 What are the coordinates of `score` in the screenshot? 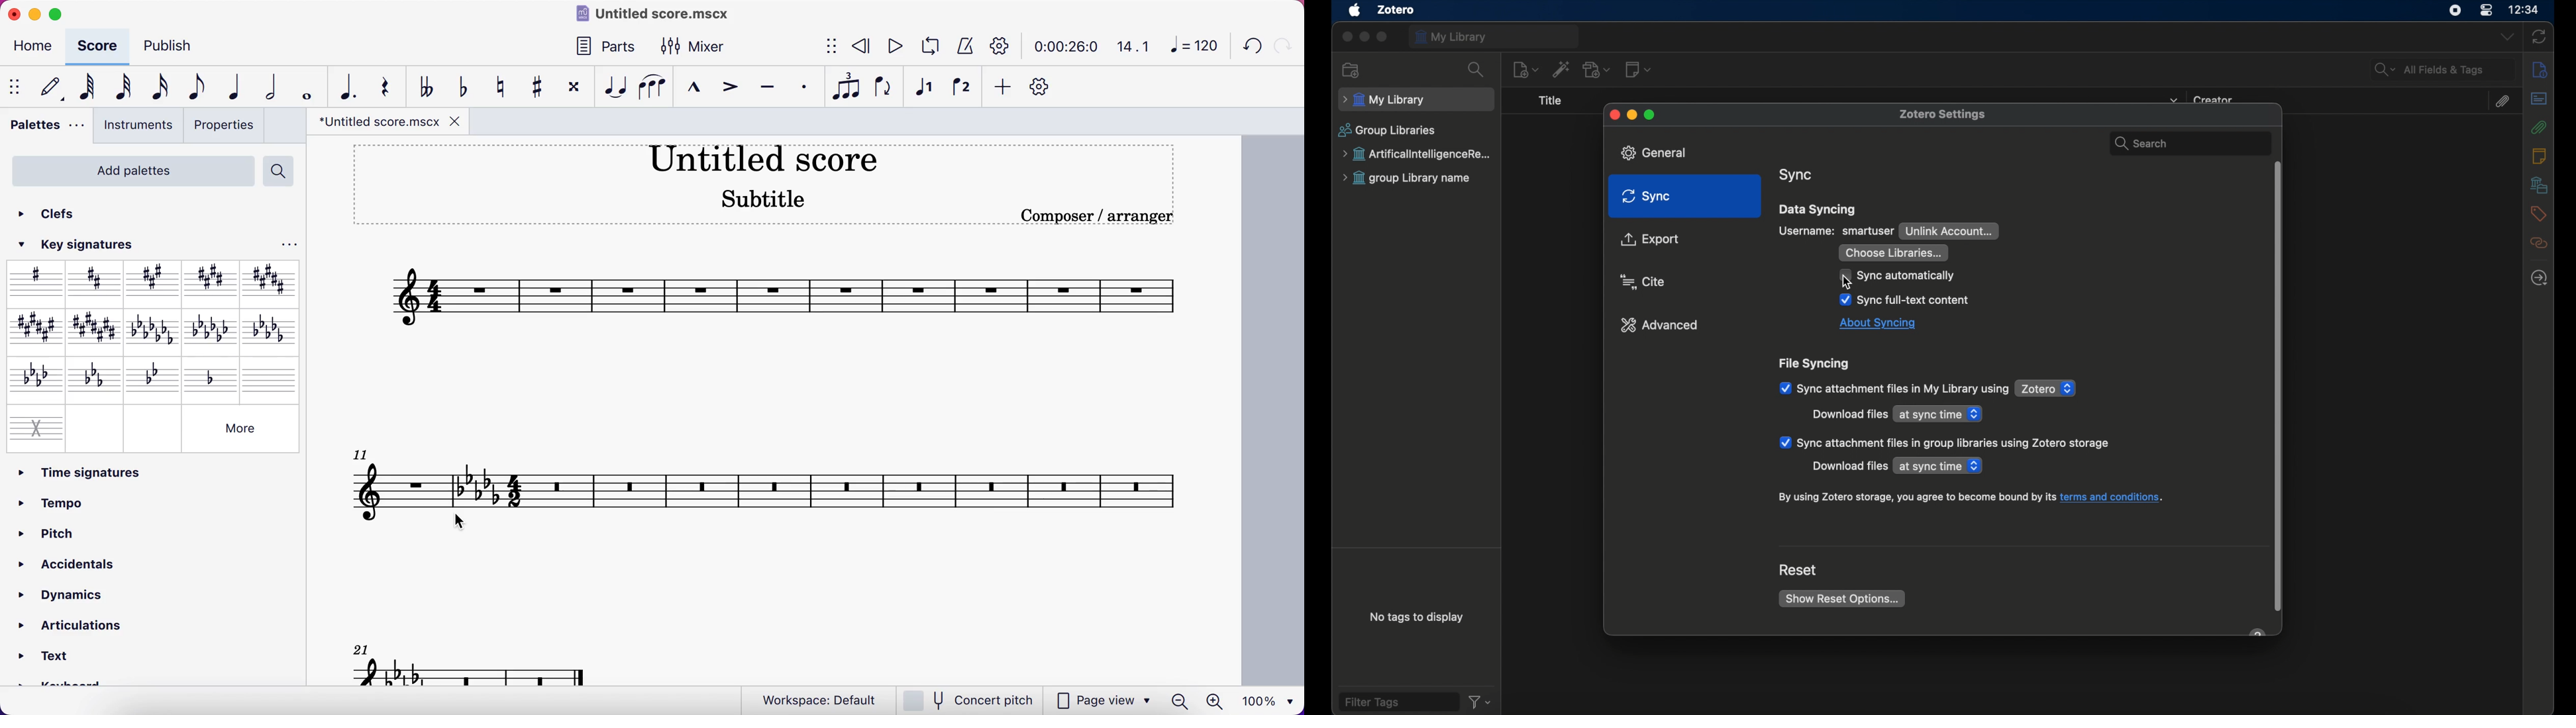 It's located at (394, 489).